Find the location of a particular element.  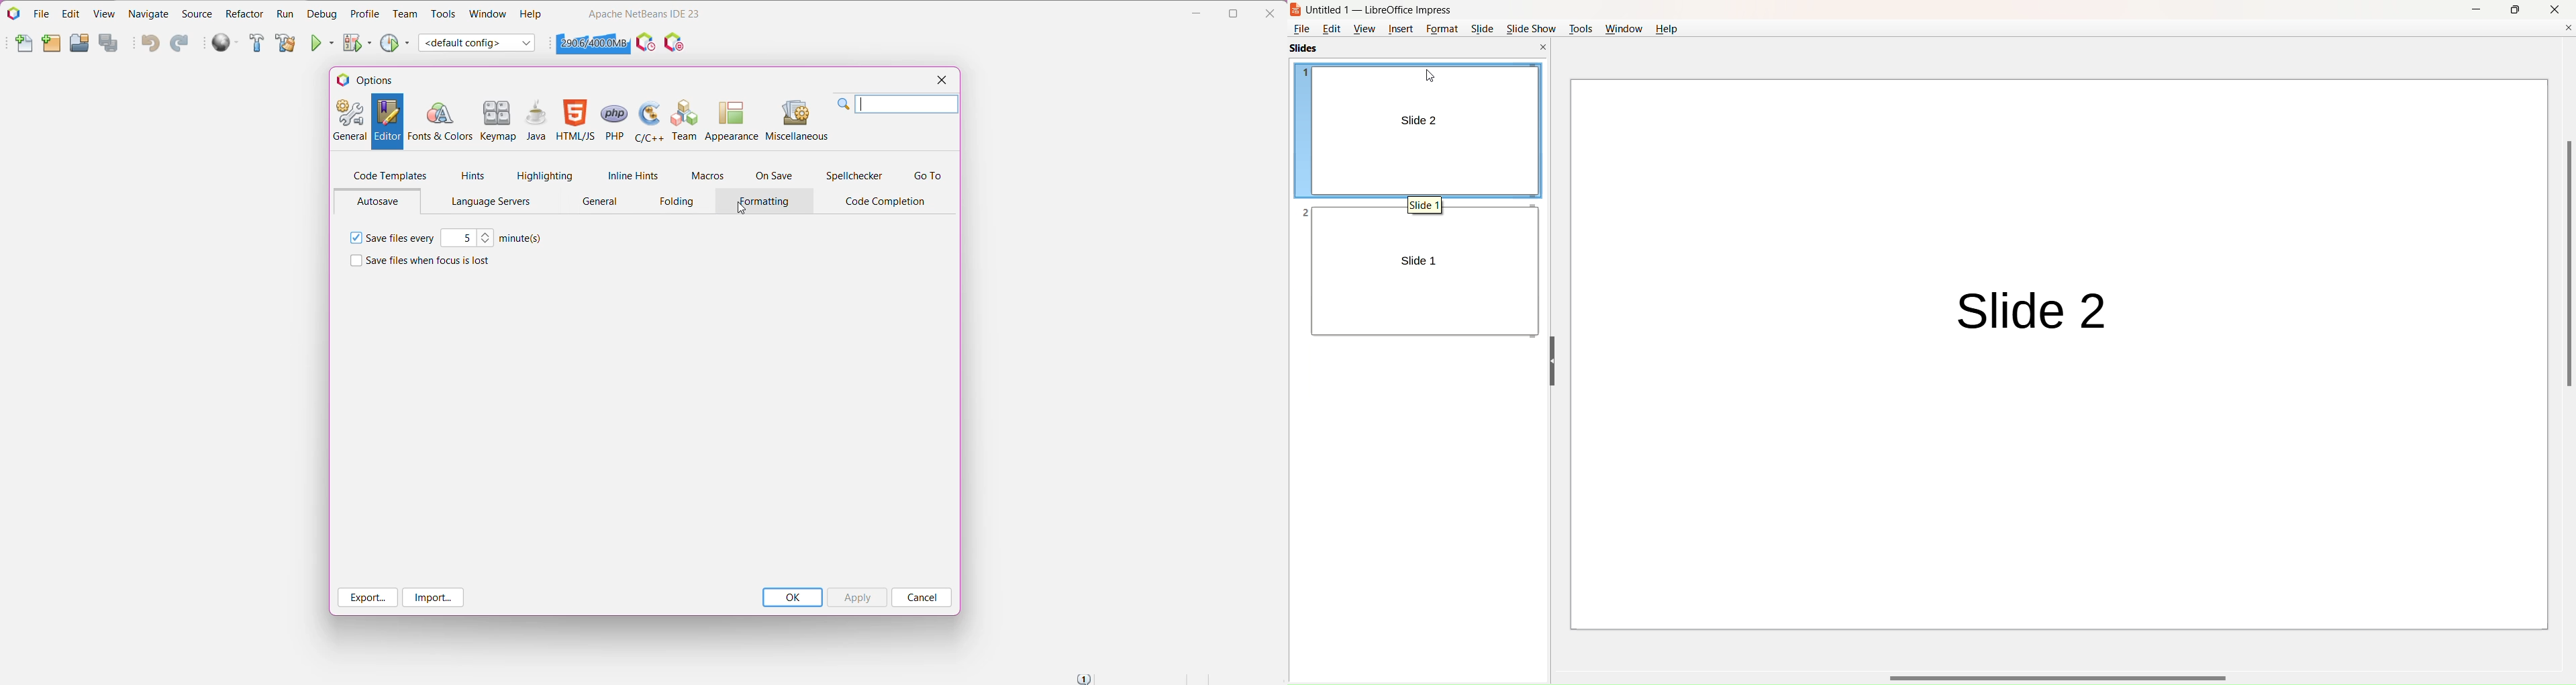

slides is located at coordinates (1312, 47).